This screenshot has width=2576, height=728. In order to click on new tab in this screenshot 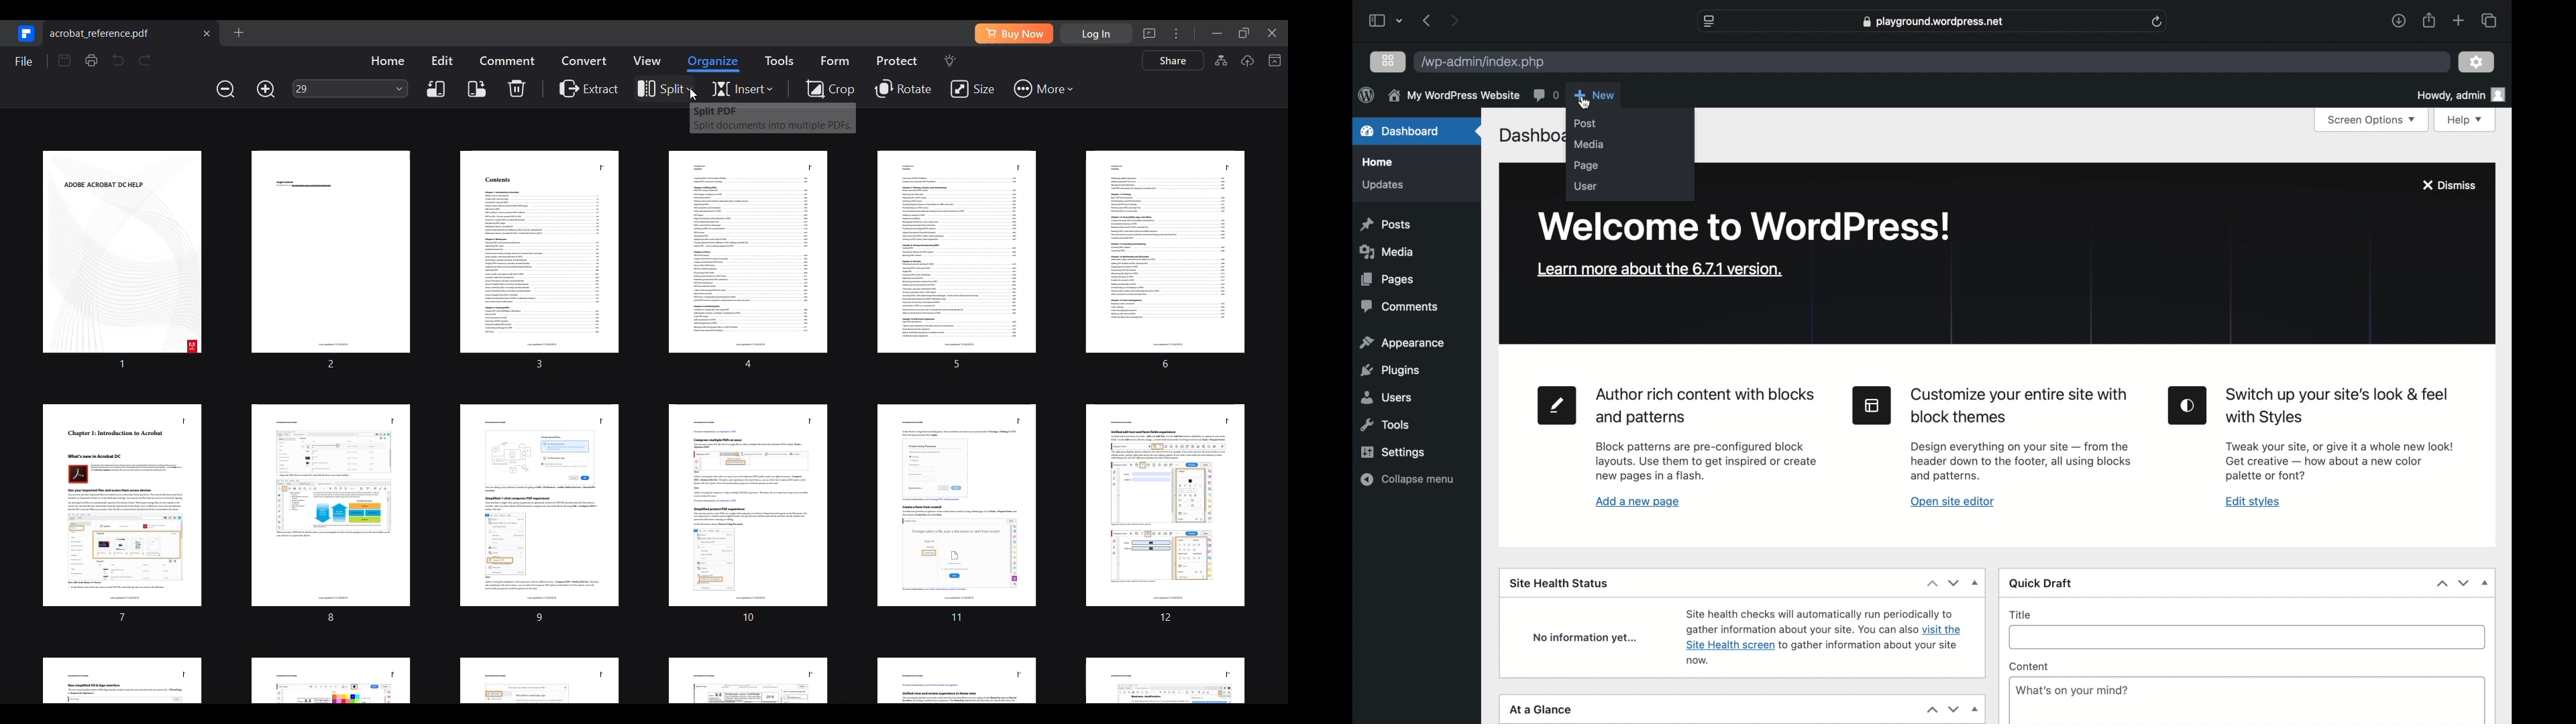, I will do `click(2459, 21)`.